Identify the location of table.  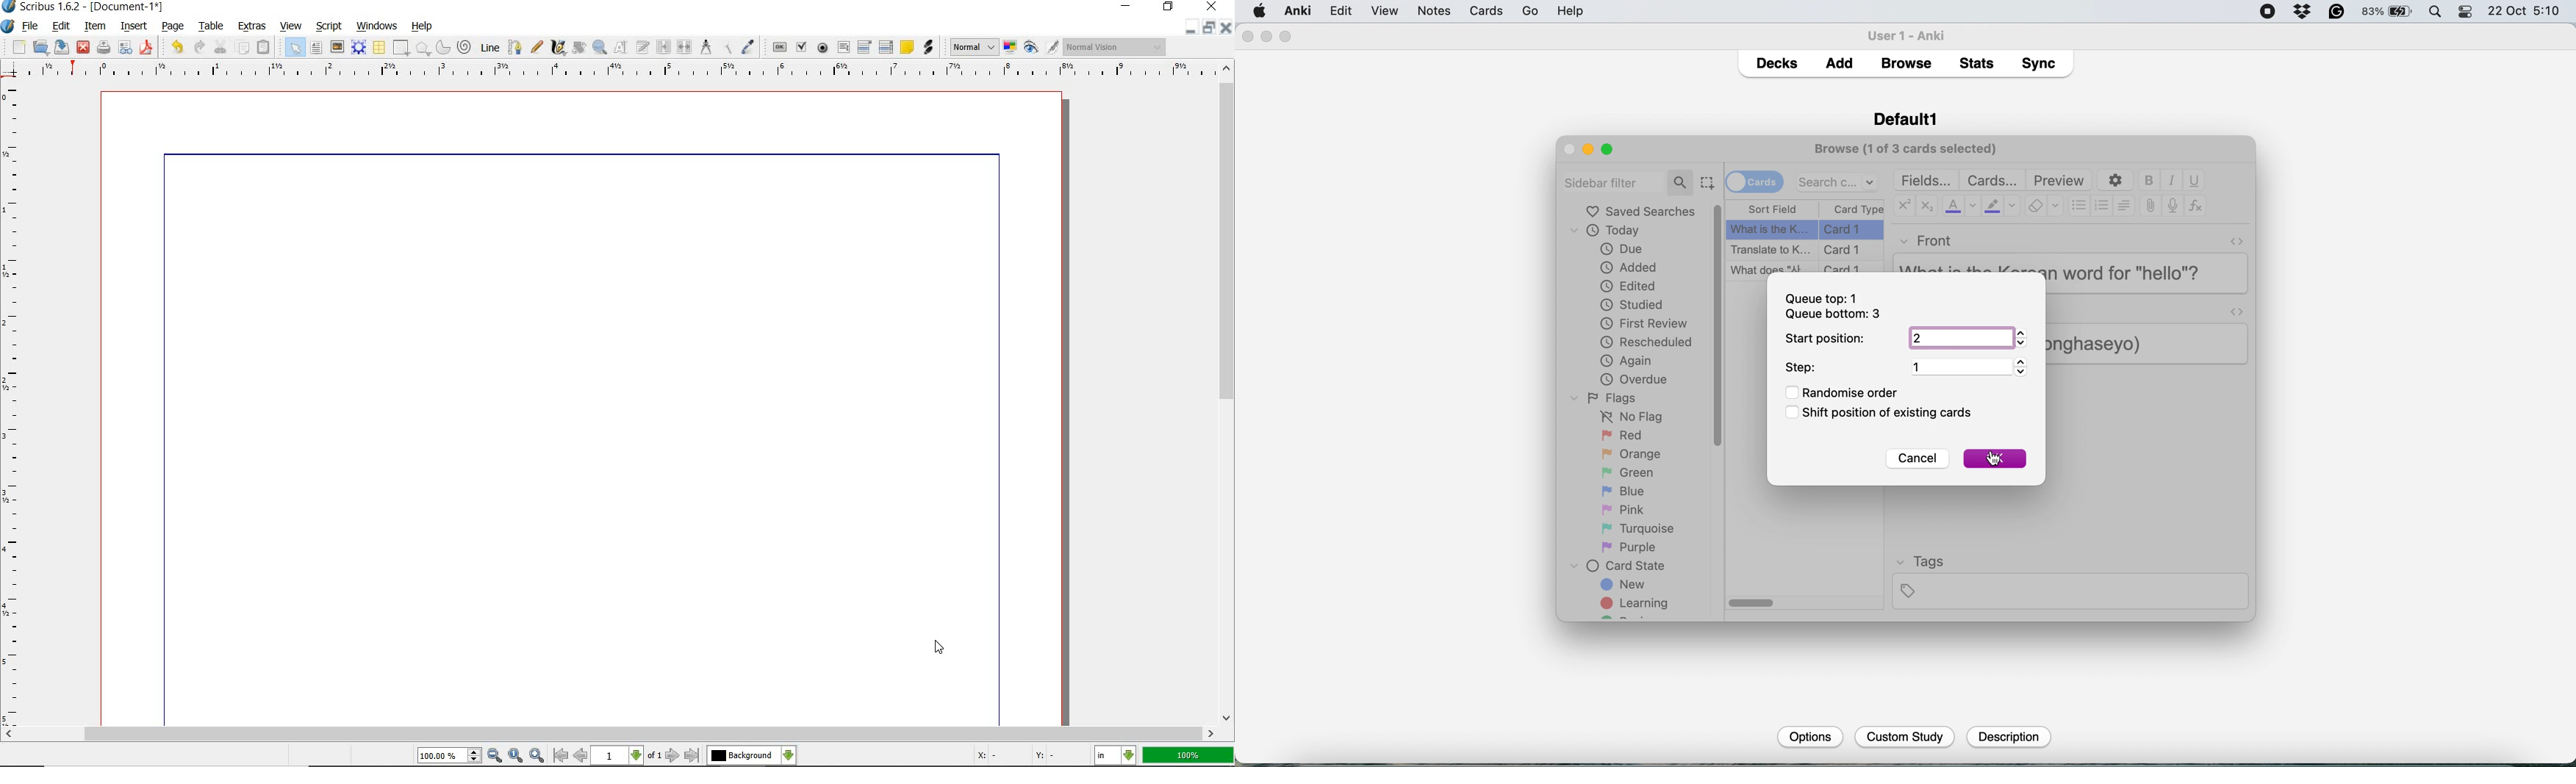
(378, 47).